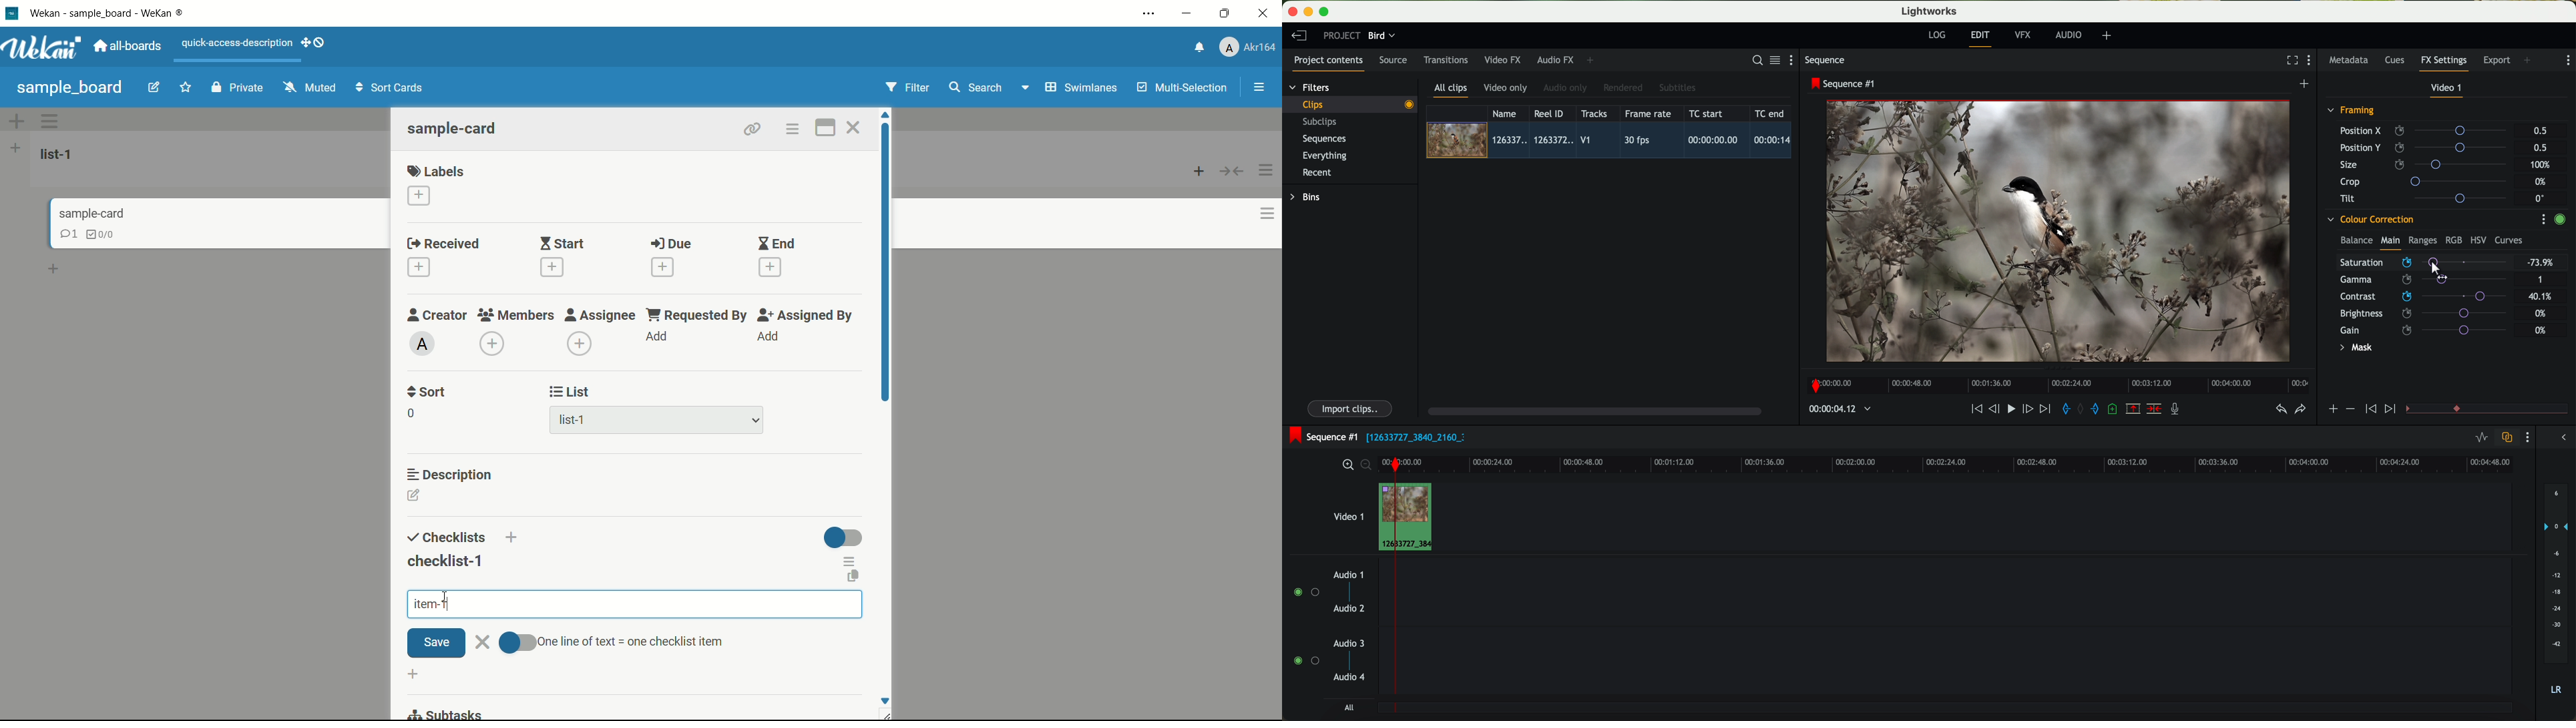 This screenshot has width=2576, height=728. Describe the element at coordinates (671, 245) in the screenshot. I see `due` at that location.